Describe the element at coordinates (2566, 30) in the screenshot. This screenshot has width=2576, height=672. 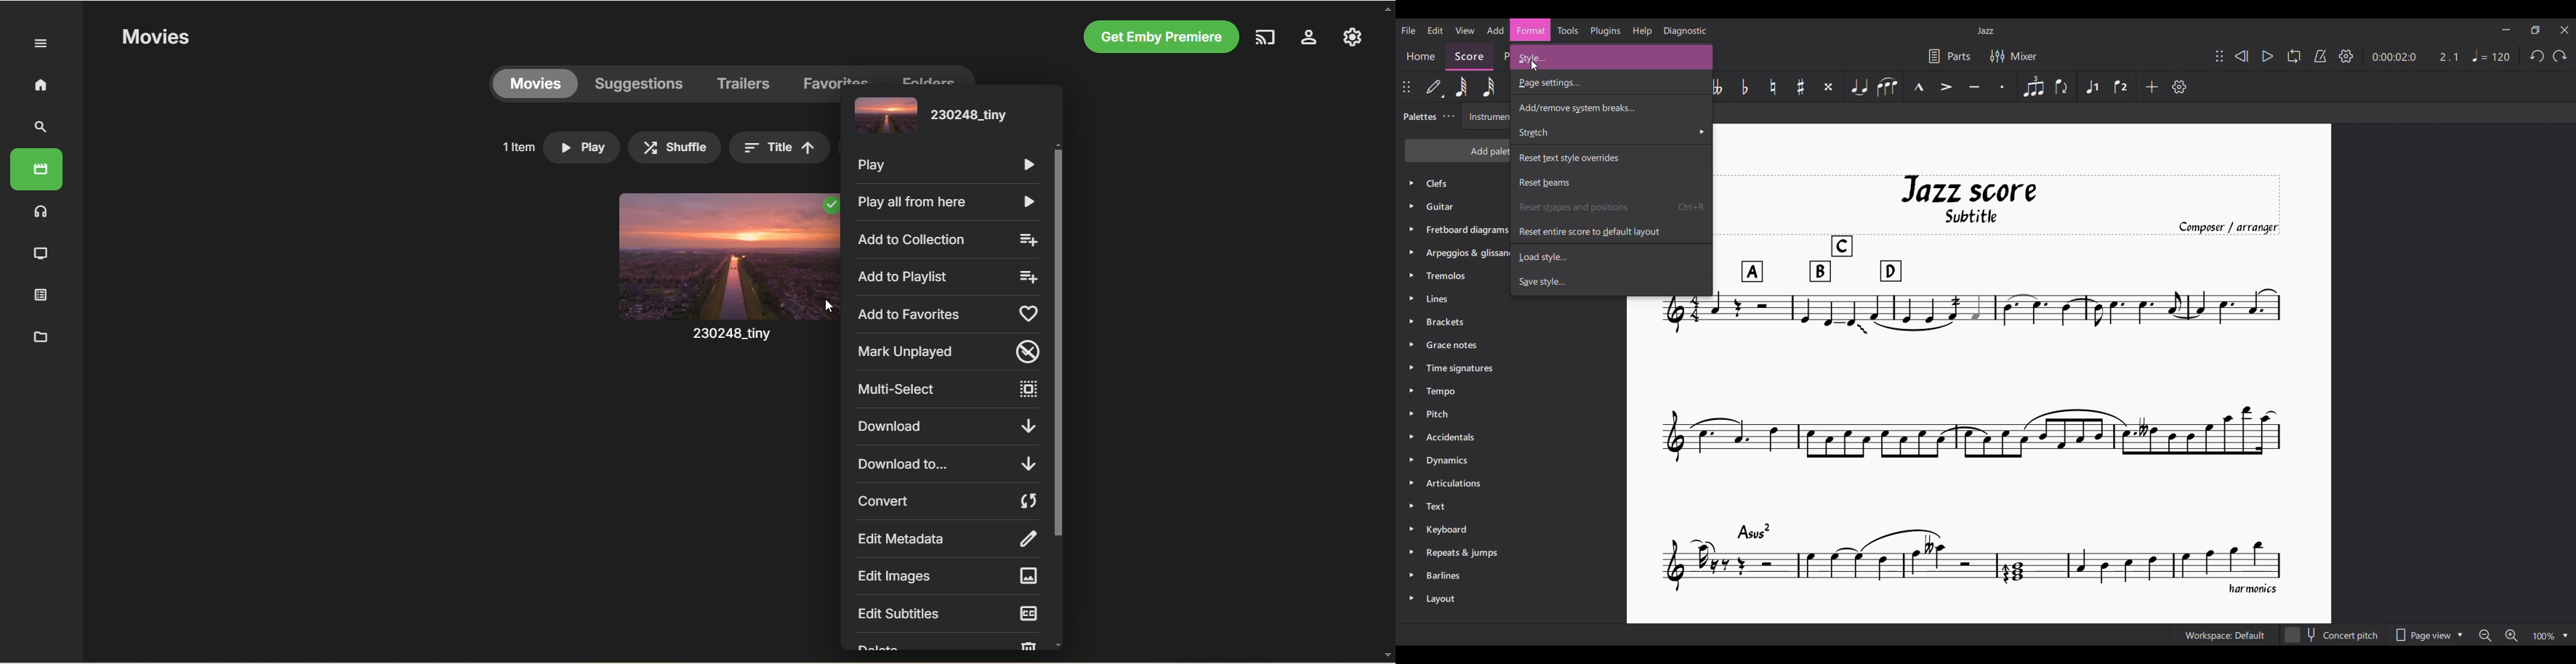
I see `Close interface` at that location.